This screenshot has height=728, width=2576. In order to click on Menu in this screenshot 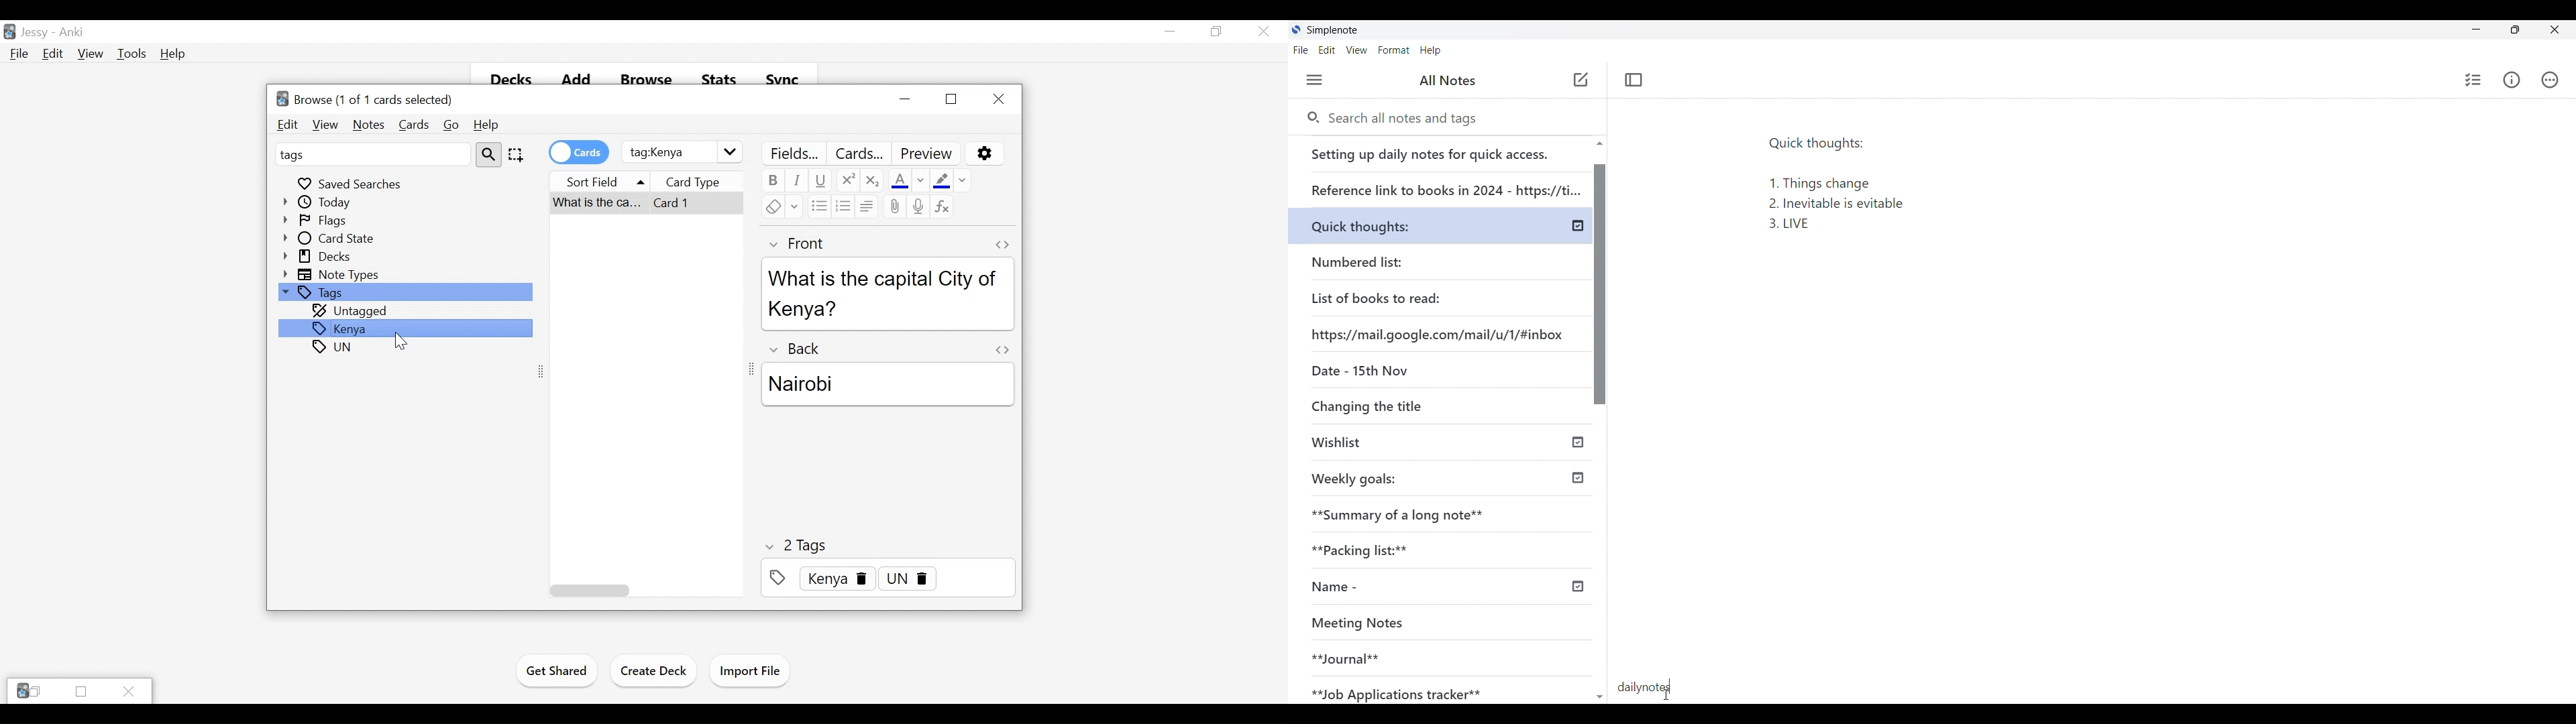, I will do `click(1314, 80)`.